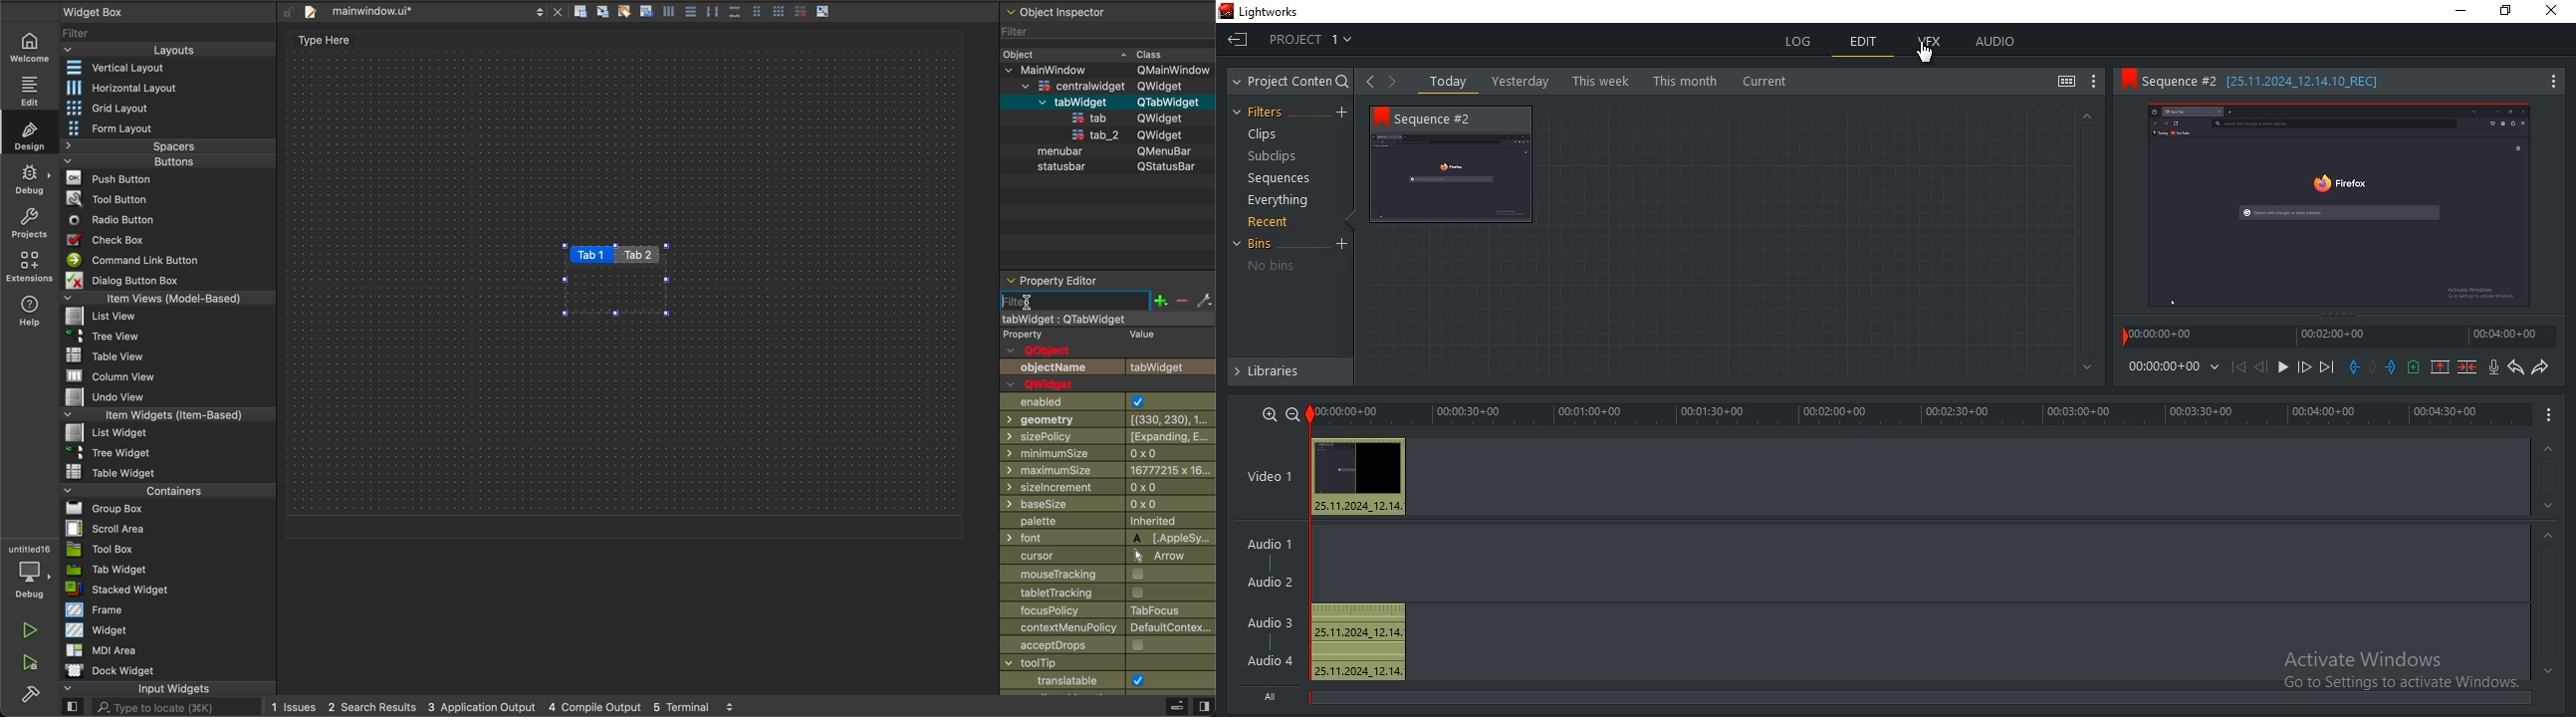  Describe the element at coordinates (166, 489) in the screenshot. I see `Containers` at that location.